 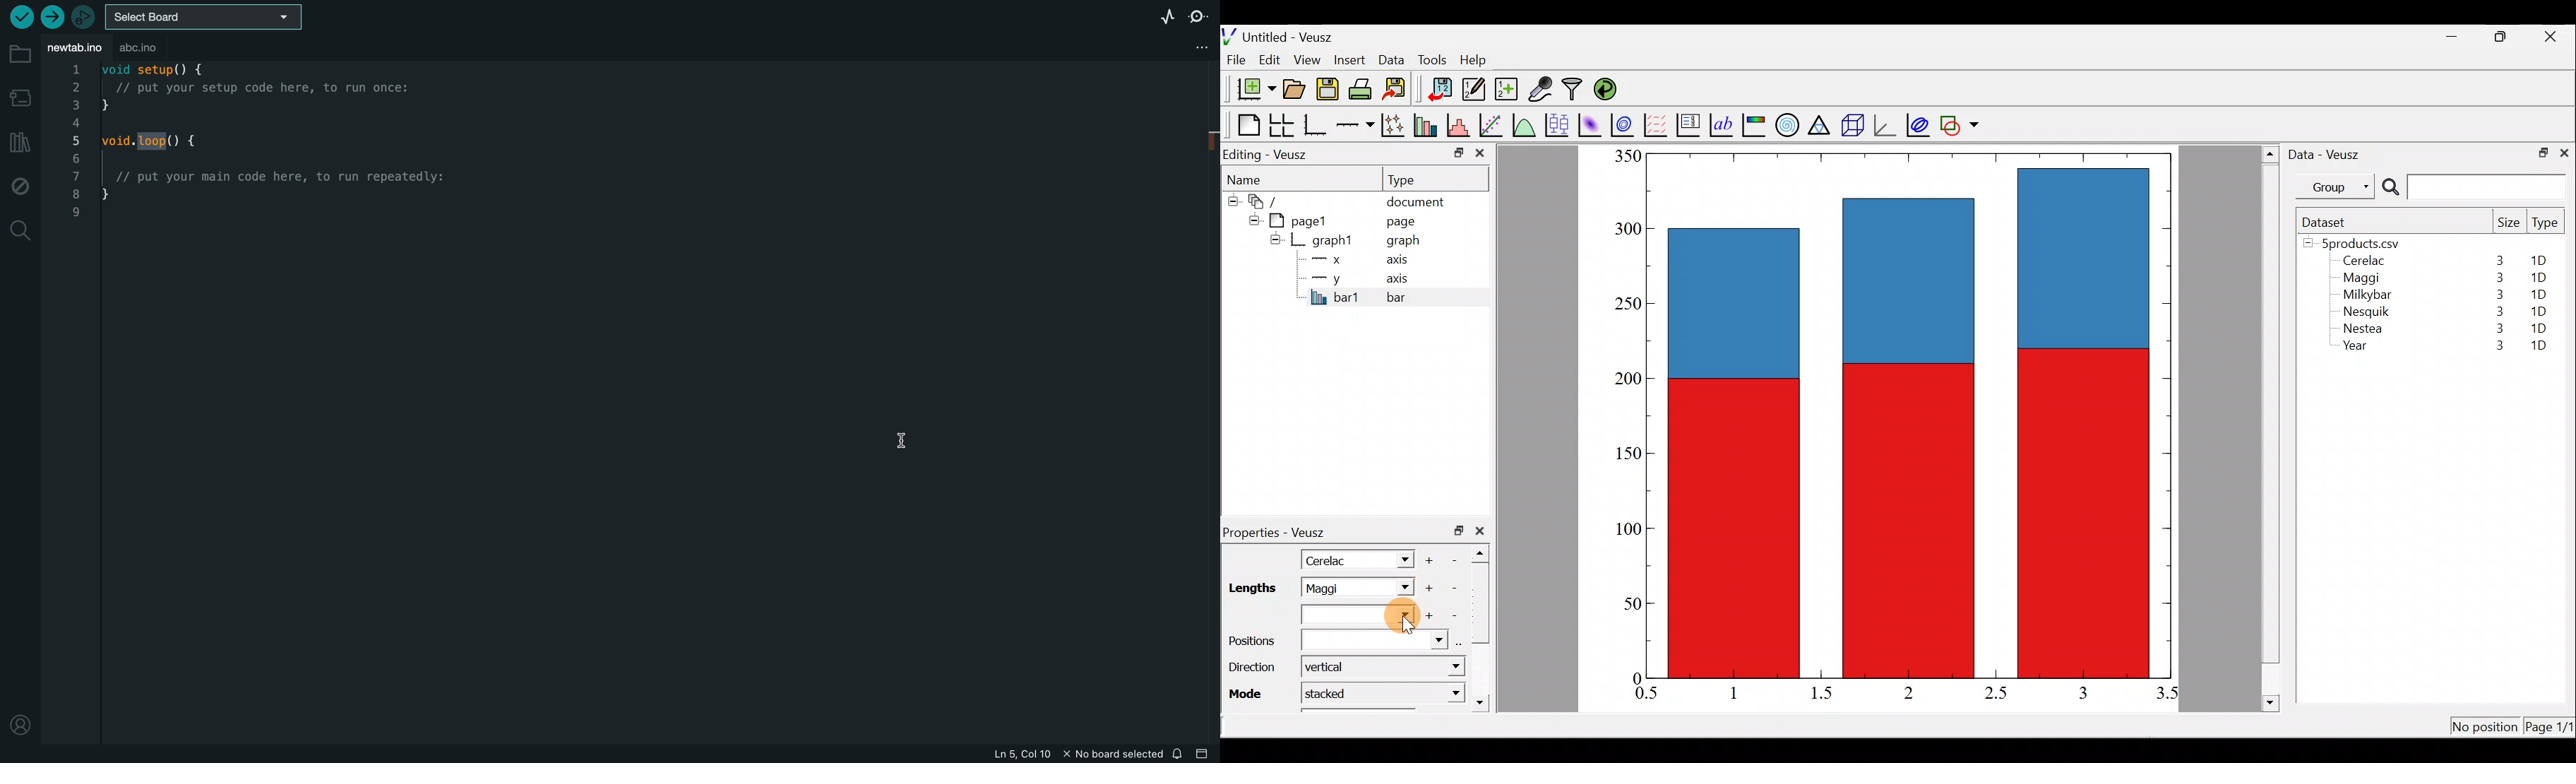 I want to click on Positions, so click(x=1336, y=641).